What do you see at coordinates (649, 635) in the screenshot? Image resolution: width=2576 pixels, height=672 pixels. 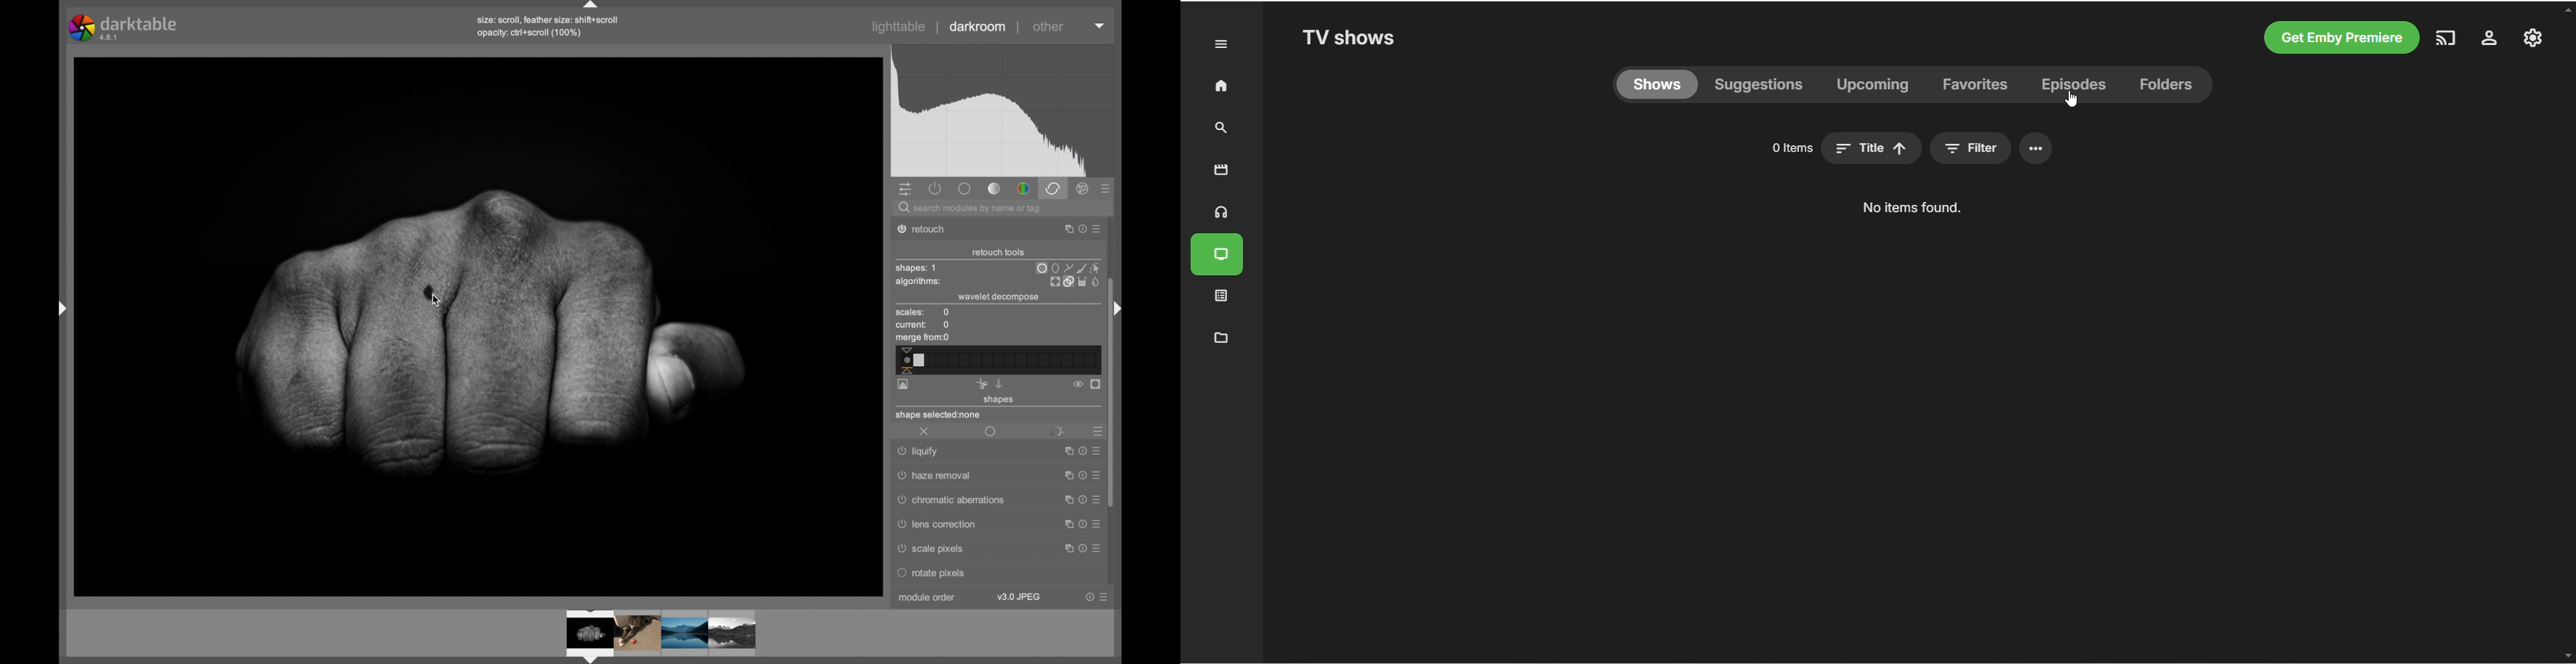 I see `image peview` at bounding box center [649, 635].